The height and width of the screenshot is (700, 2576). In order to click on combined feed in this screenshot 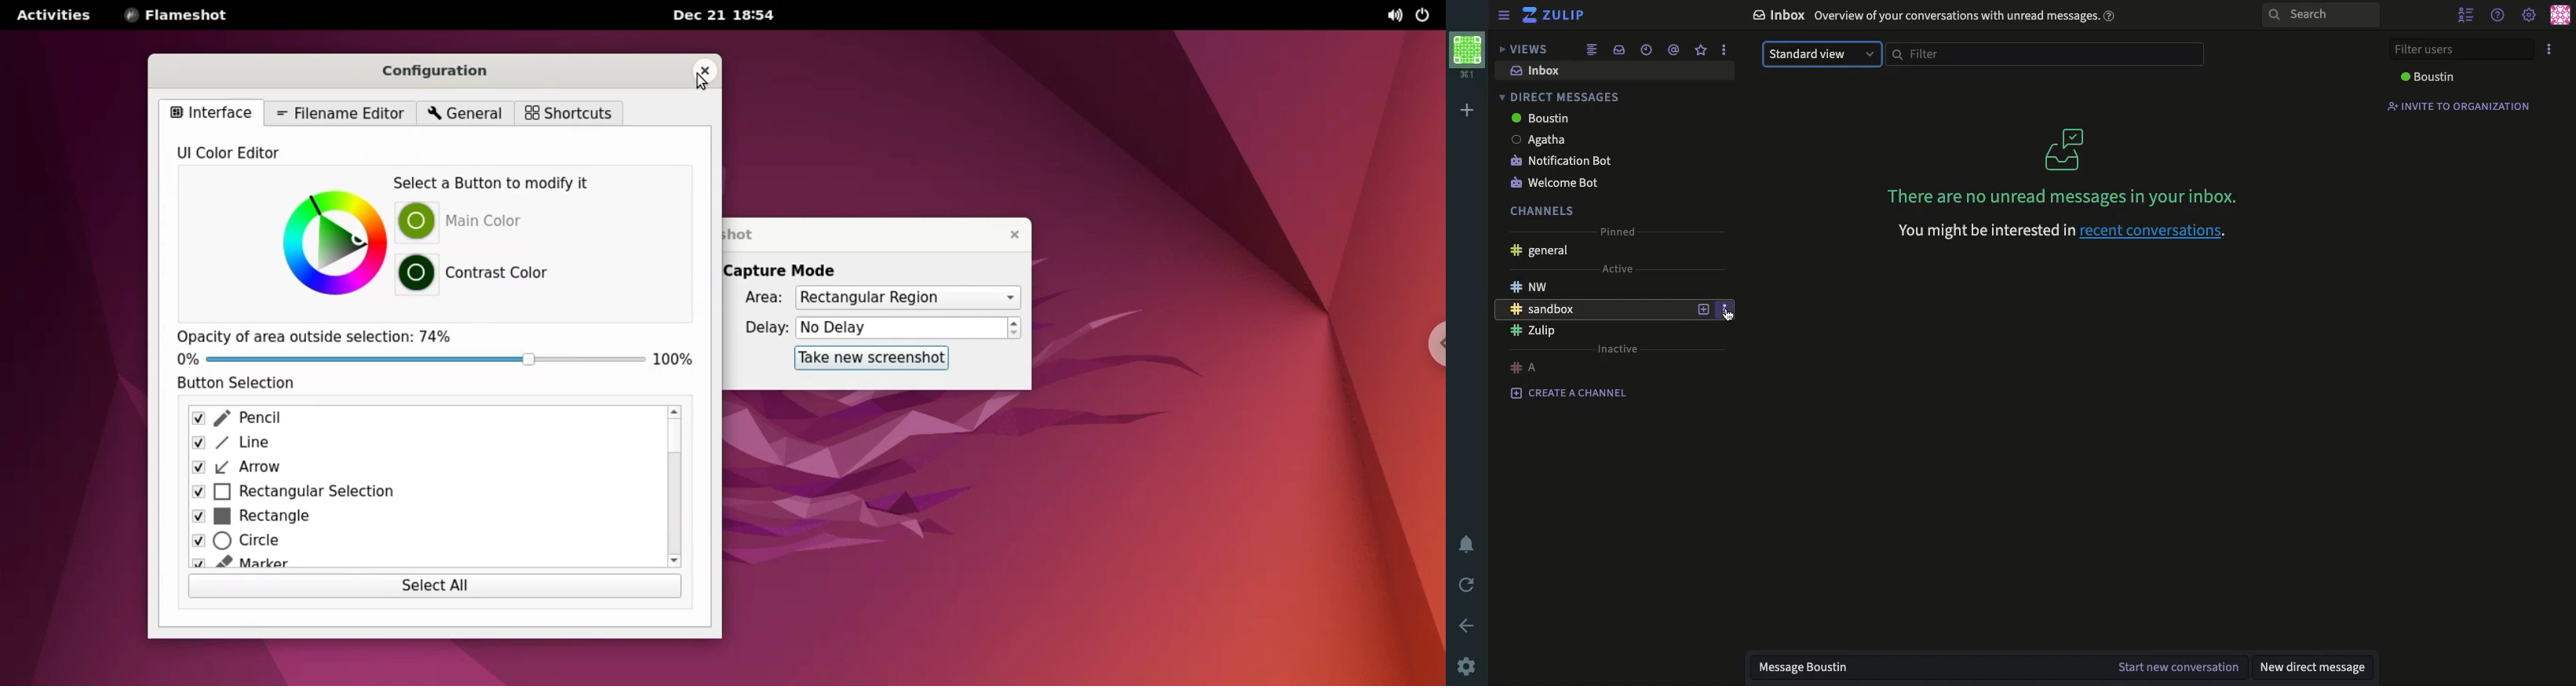, I will do `click(1593, 50)`.